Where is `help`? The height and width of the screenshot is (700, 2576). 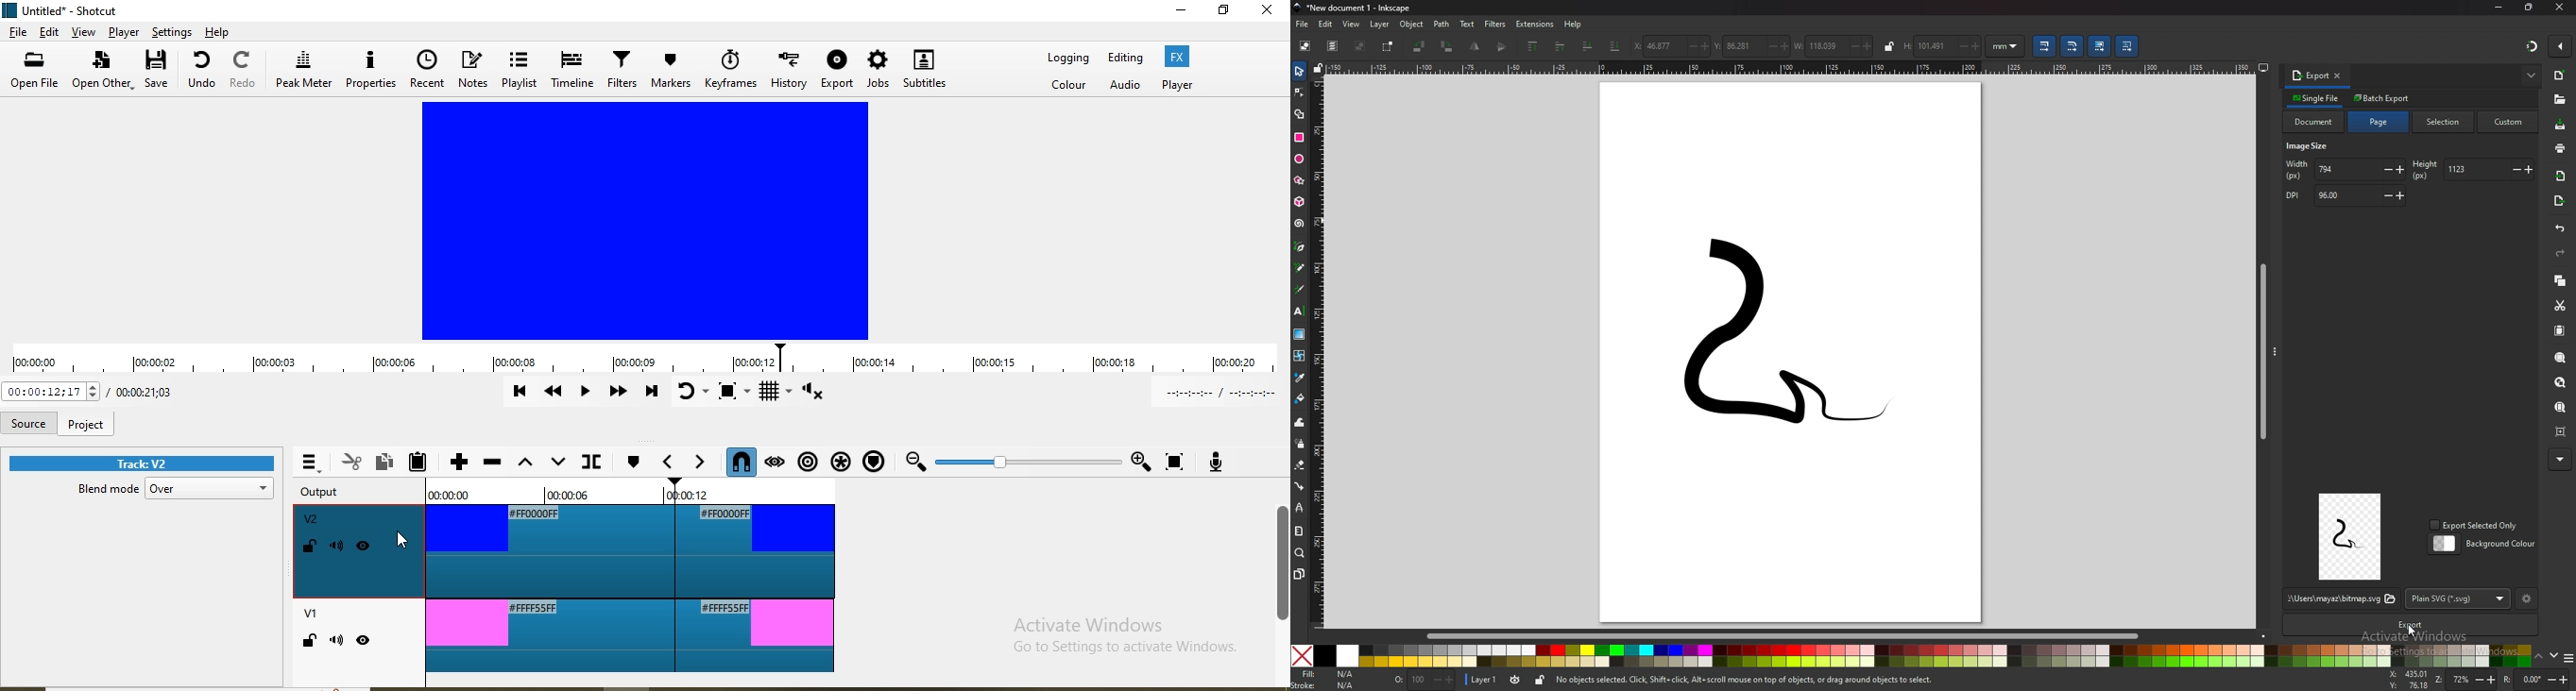
help is located at coordinates (219, 31).